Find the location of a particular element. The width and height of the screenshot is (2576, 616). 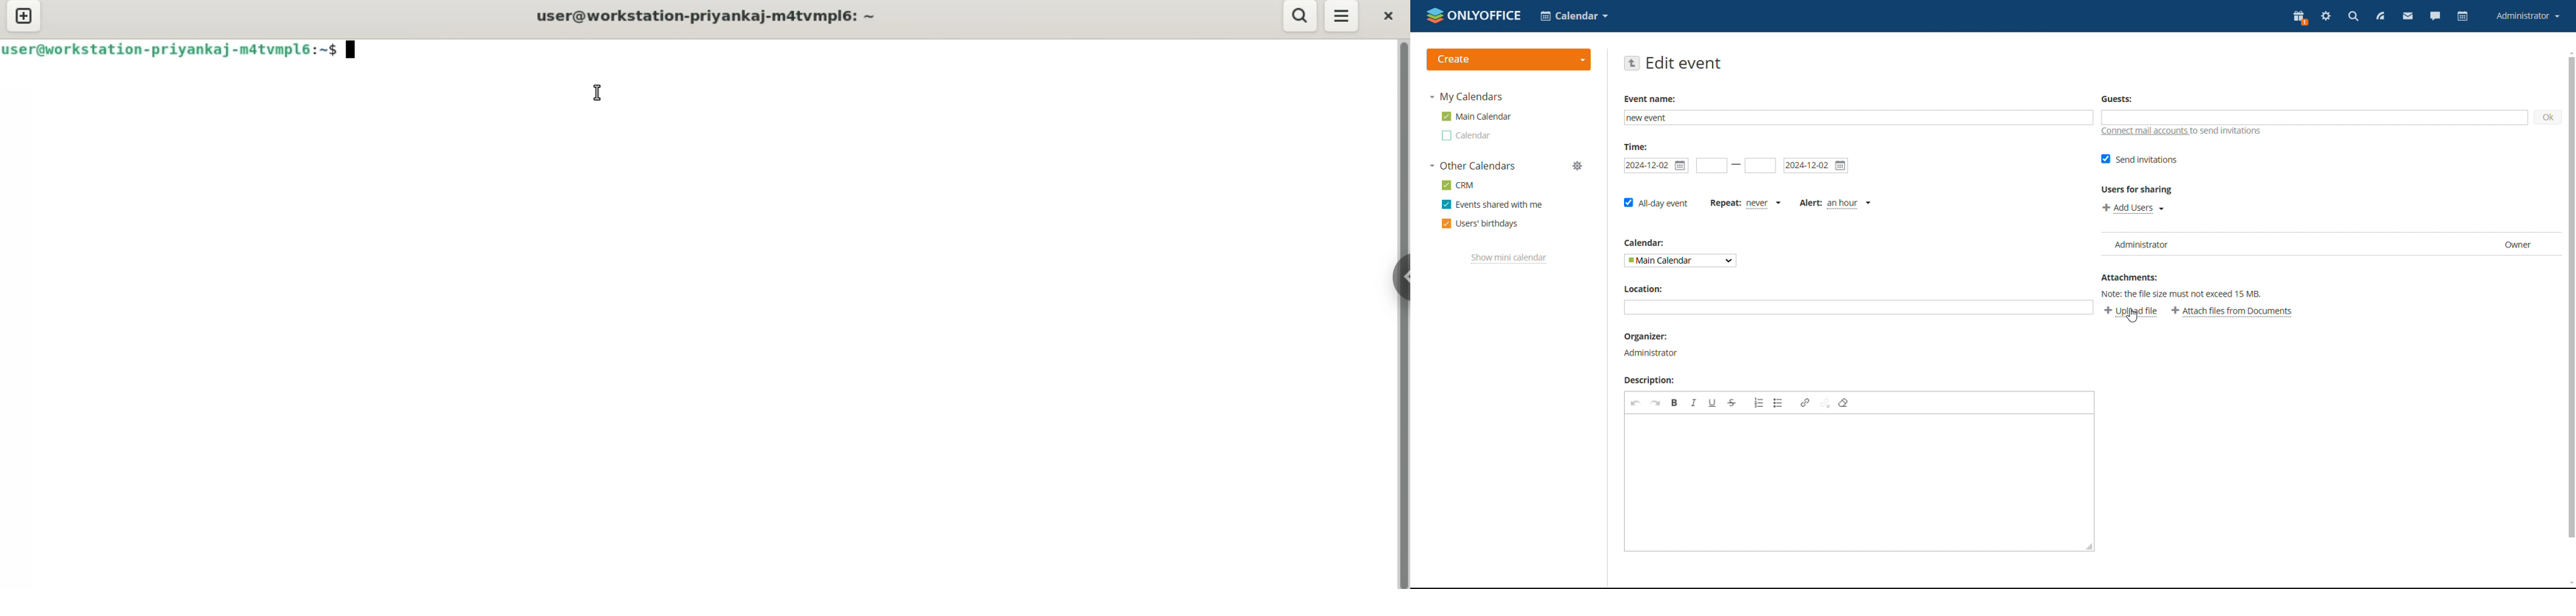

crm is located at coordinates (1456, 185).